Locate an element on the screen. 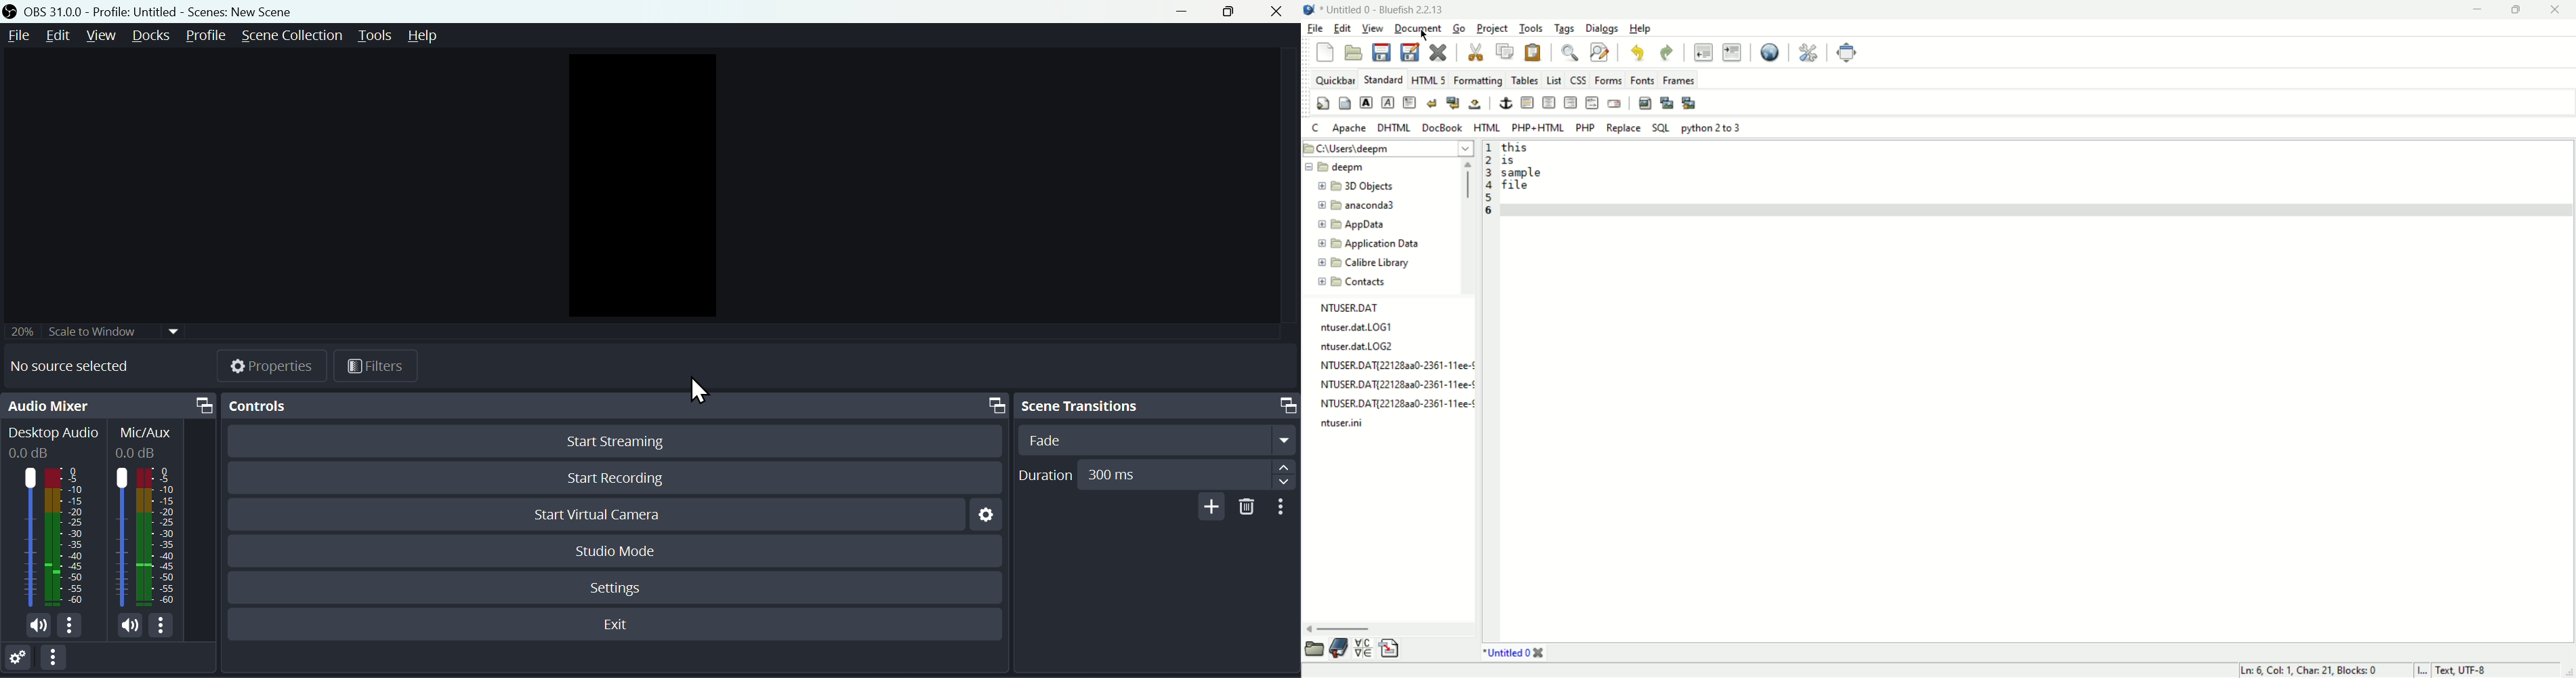 This screenshot has height=700, width=2576. OBS 30.0 .0 Profile: untitled, Scenes: New scenes is located at coordinates (155, 11).